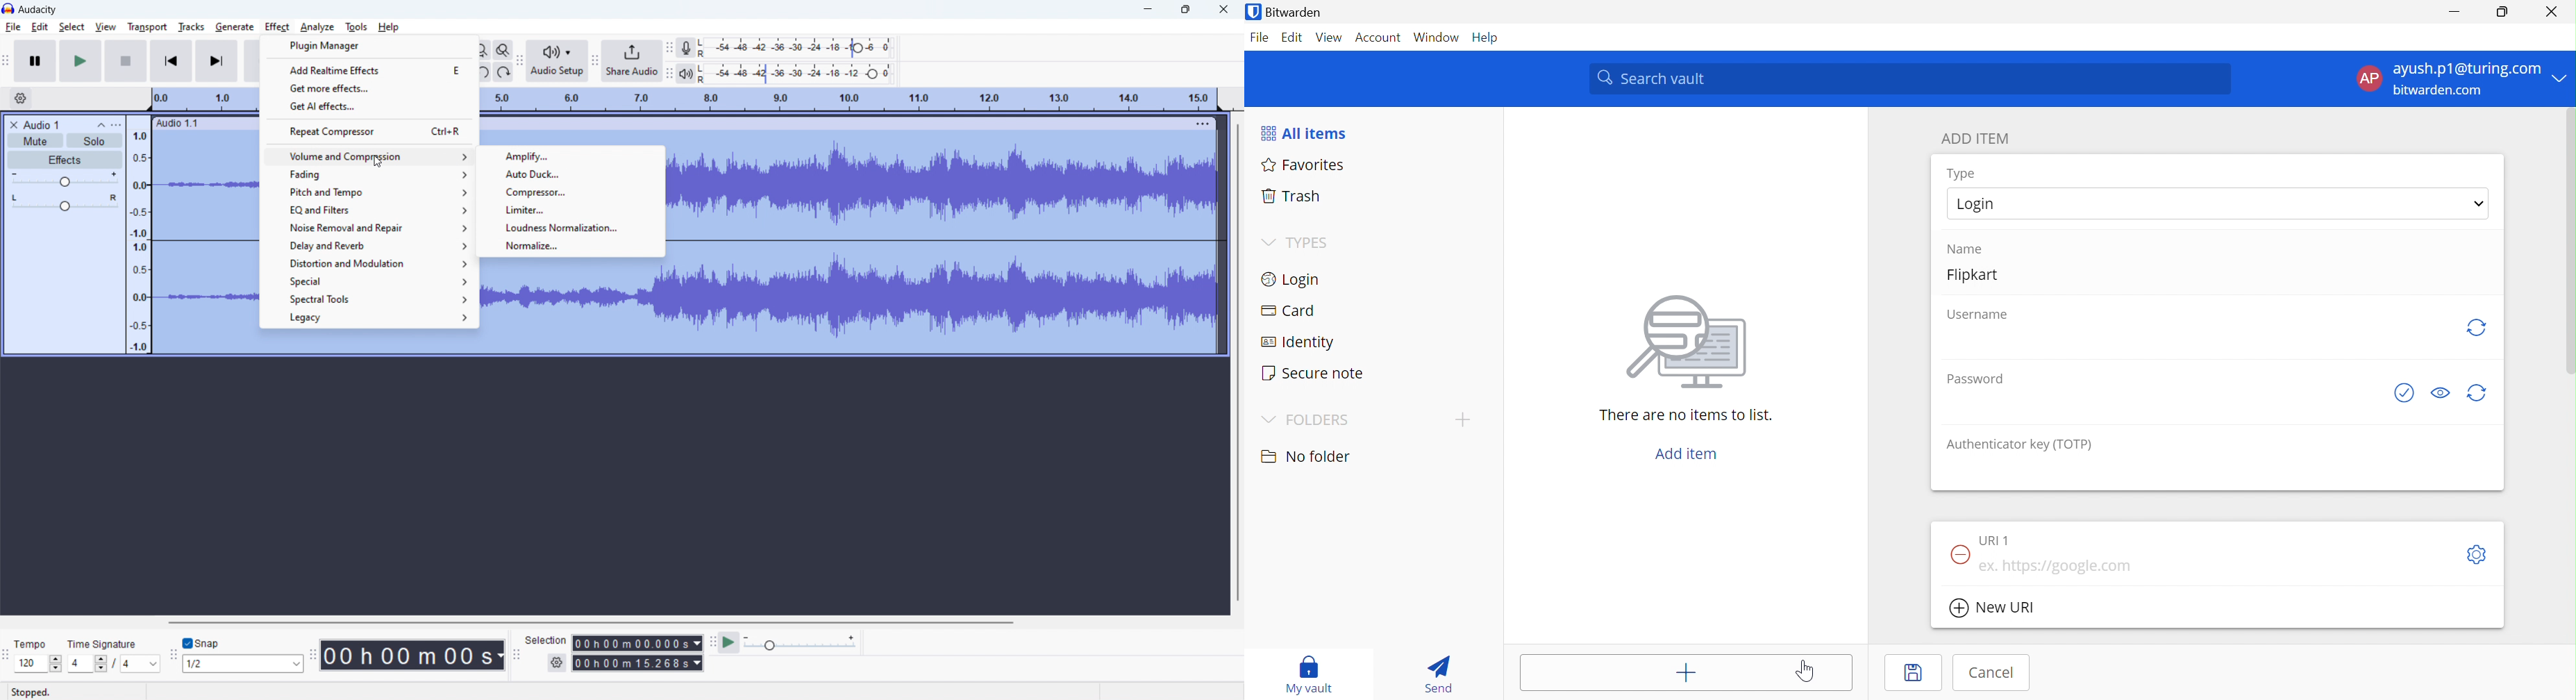 The width and height of the screenshot is (2576, 700). Describe the element at coordinates (191, 27) in the screenshot. I see `tracks` at that location.